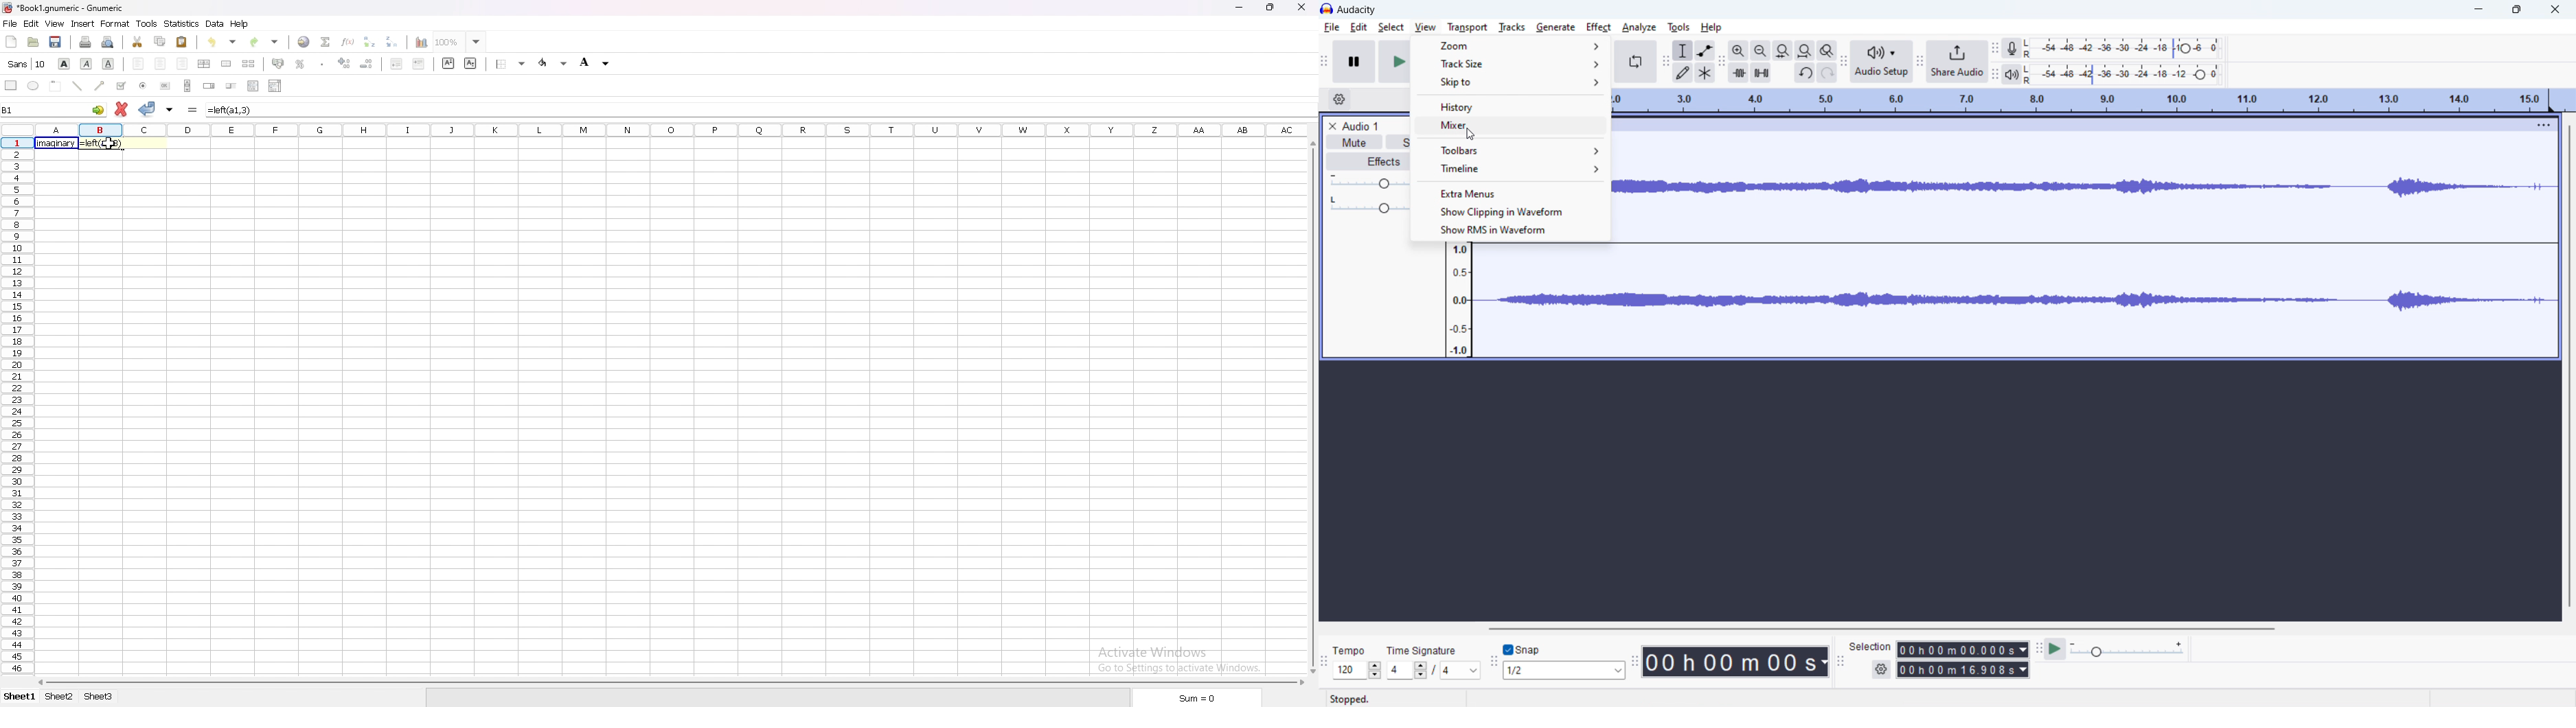 The height and width of the screenshot is (728, 2576). Describe the element at coordinates (32, 23) in the screenshot. I see `edit` at that location.